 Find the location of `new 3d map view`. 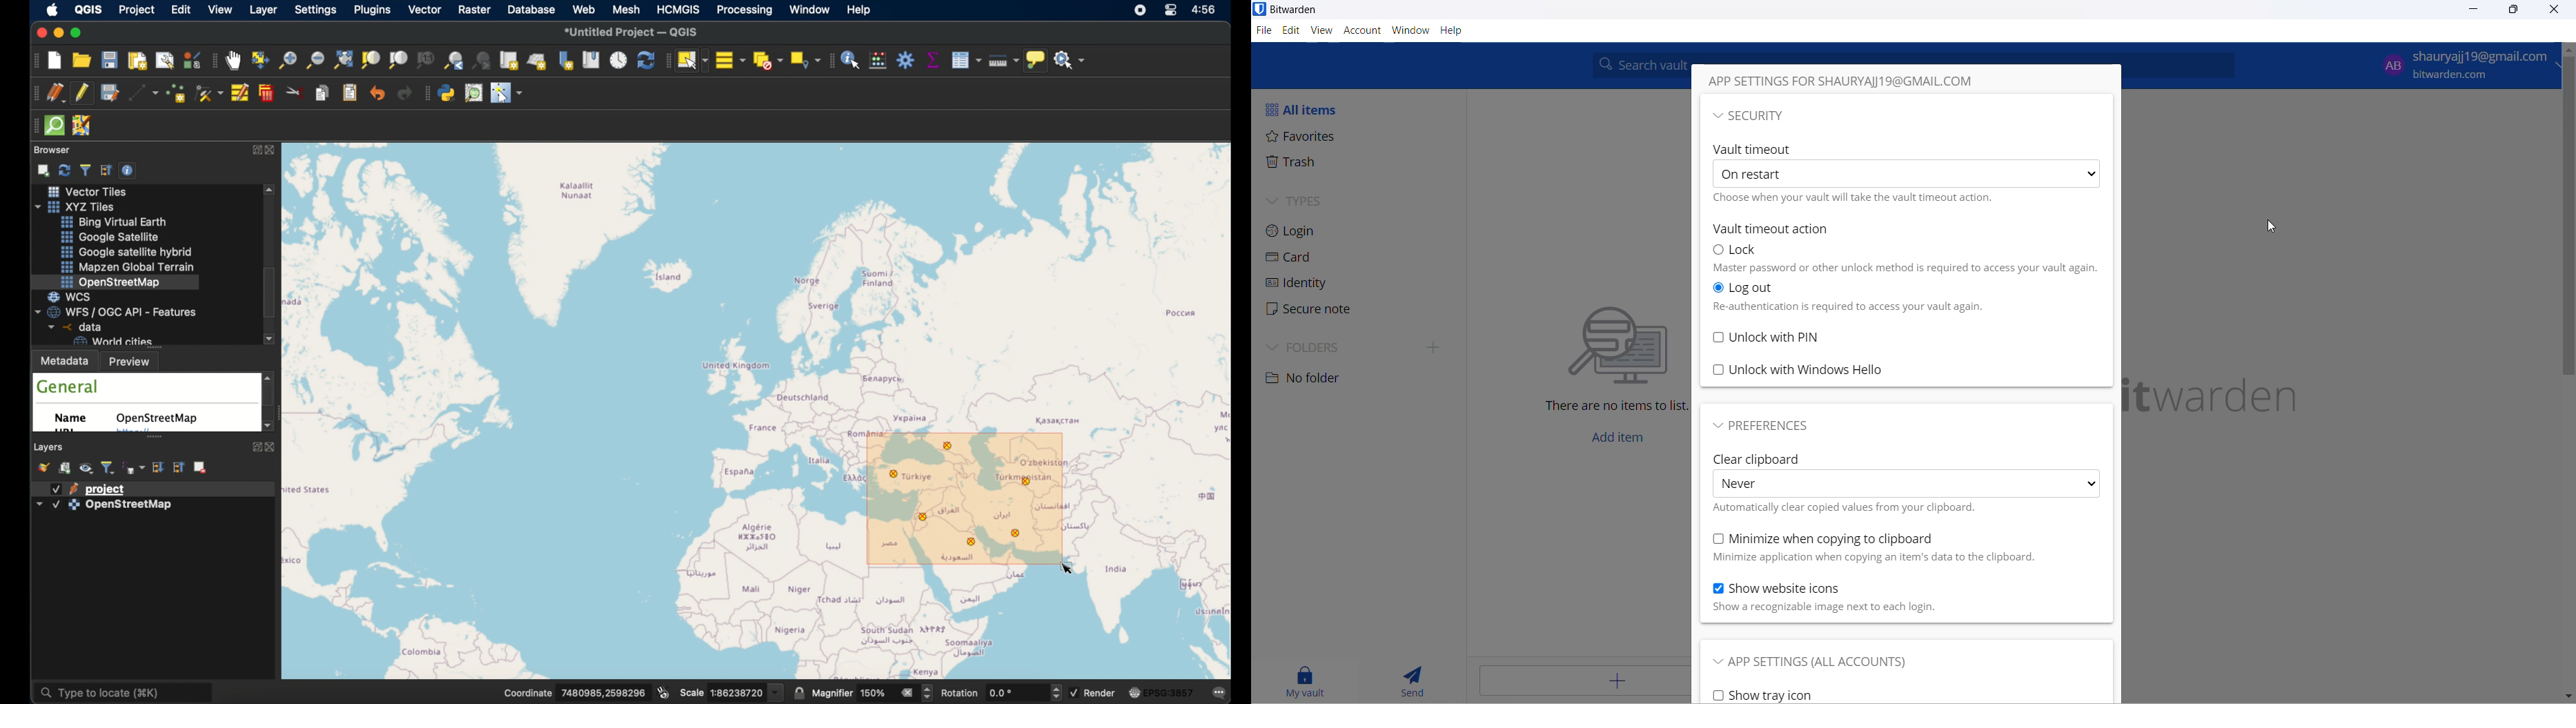

new 3d map view is located at coordinates (538, 61).